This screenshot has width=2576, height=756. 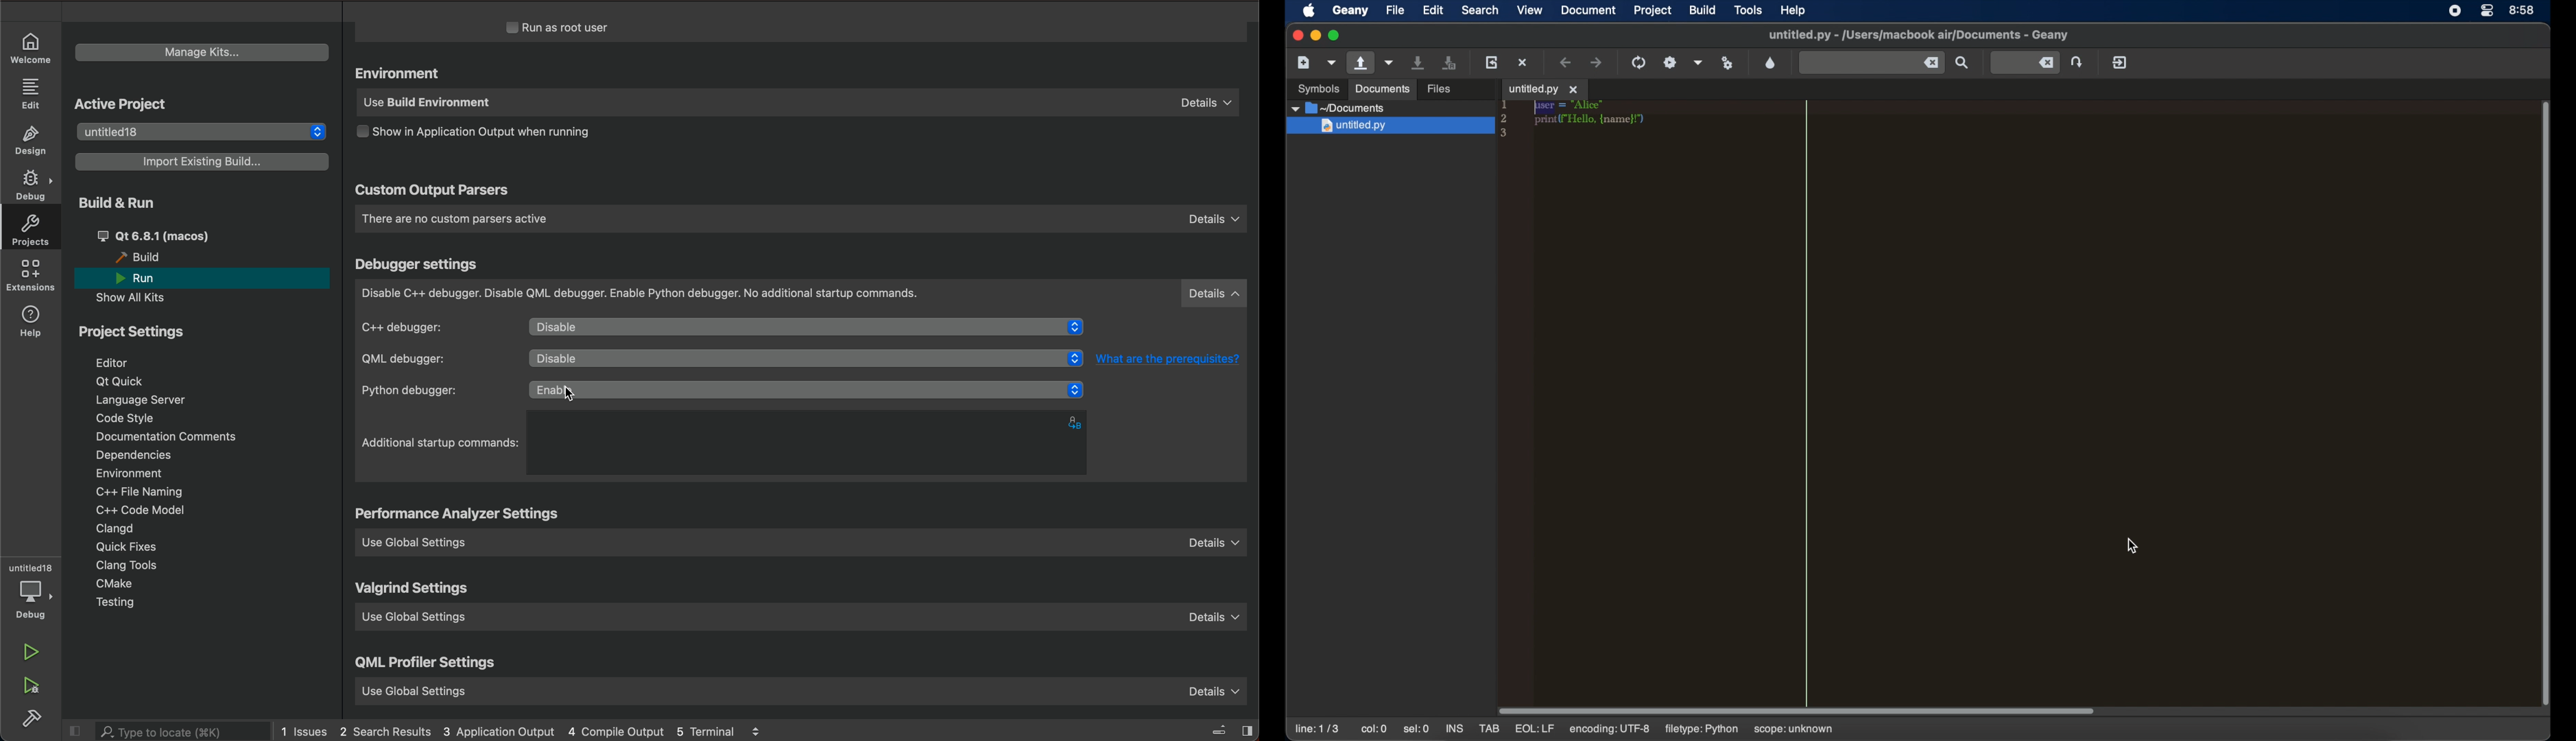 I want to click on filetype: python, so click(x=1703, y=730).